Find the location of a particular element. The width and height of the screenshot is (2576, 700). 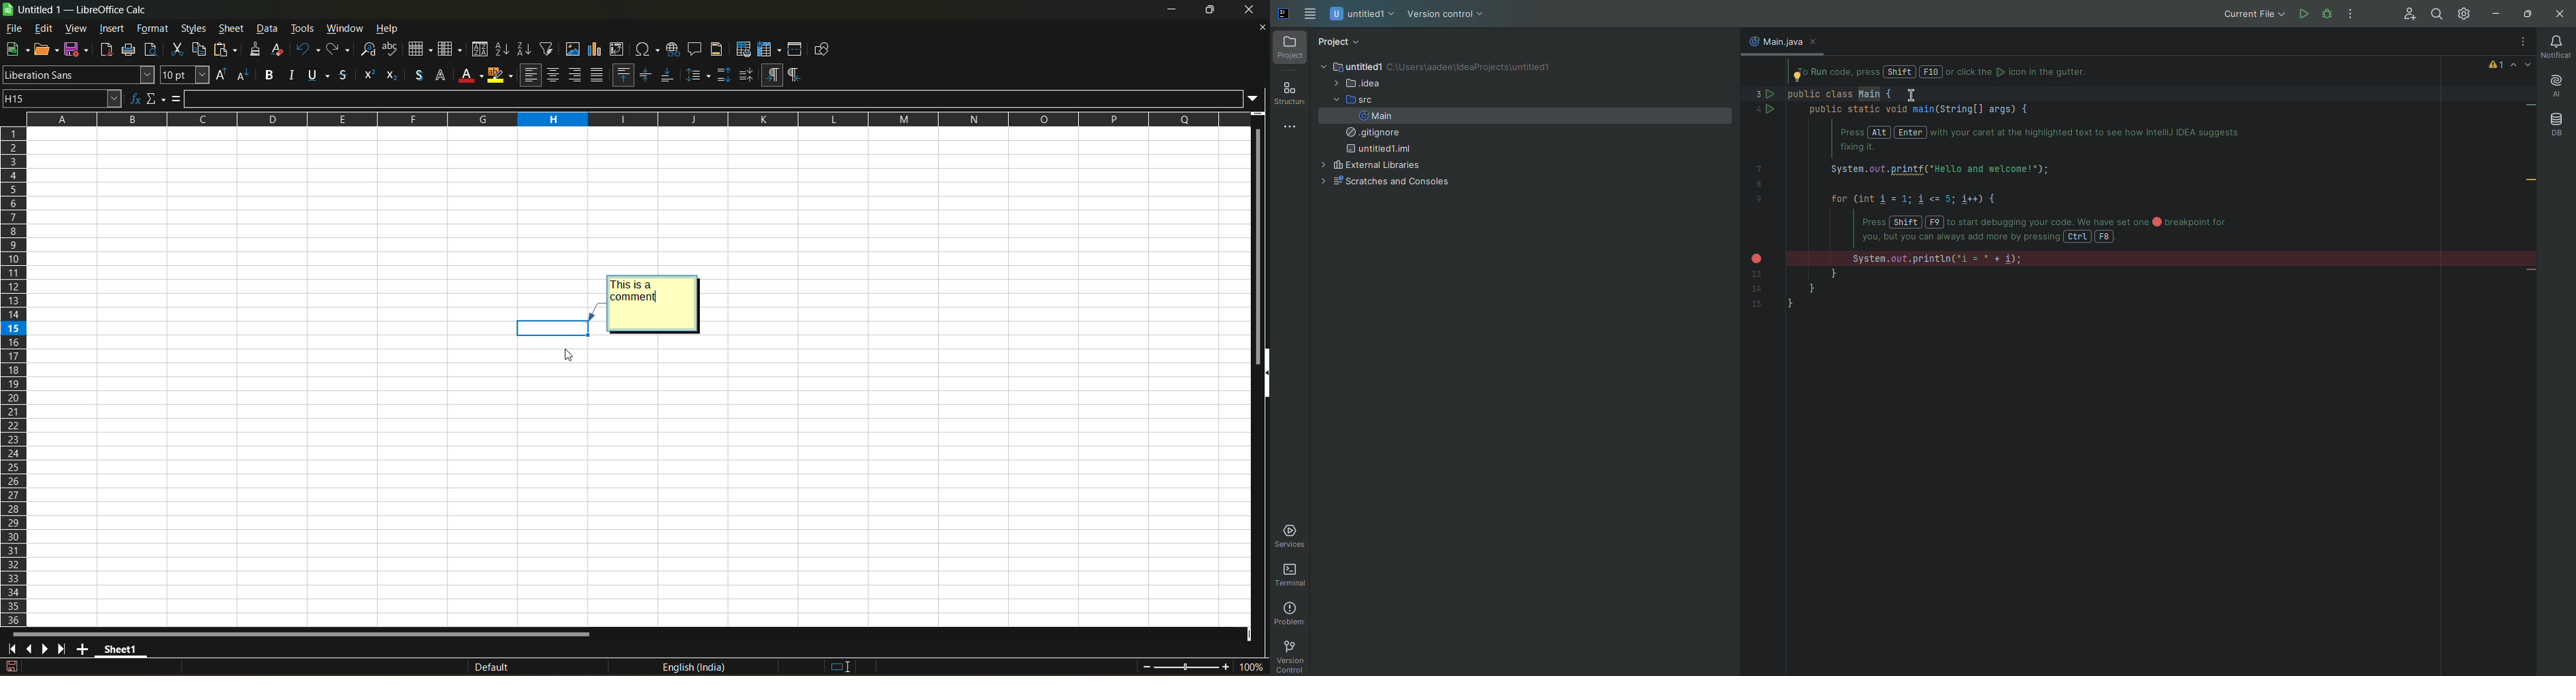

column is located at coordinates (451, 49).